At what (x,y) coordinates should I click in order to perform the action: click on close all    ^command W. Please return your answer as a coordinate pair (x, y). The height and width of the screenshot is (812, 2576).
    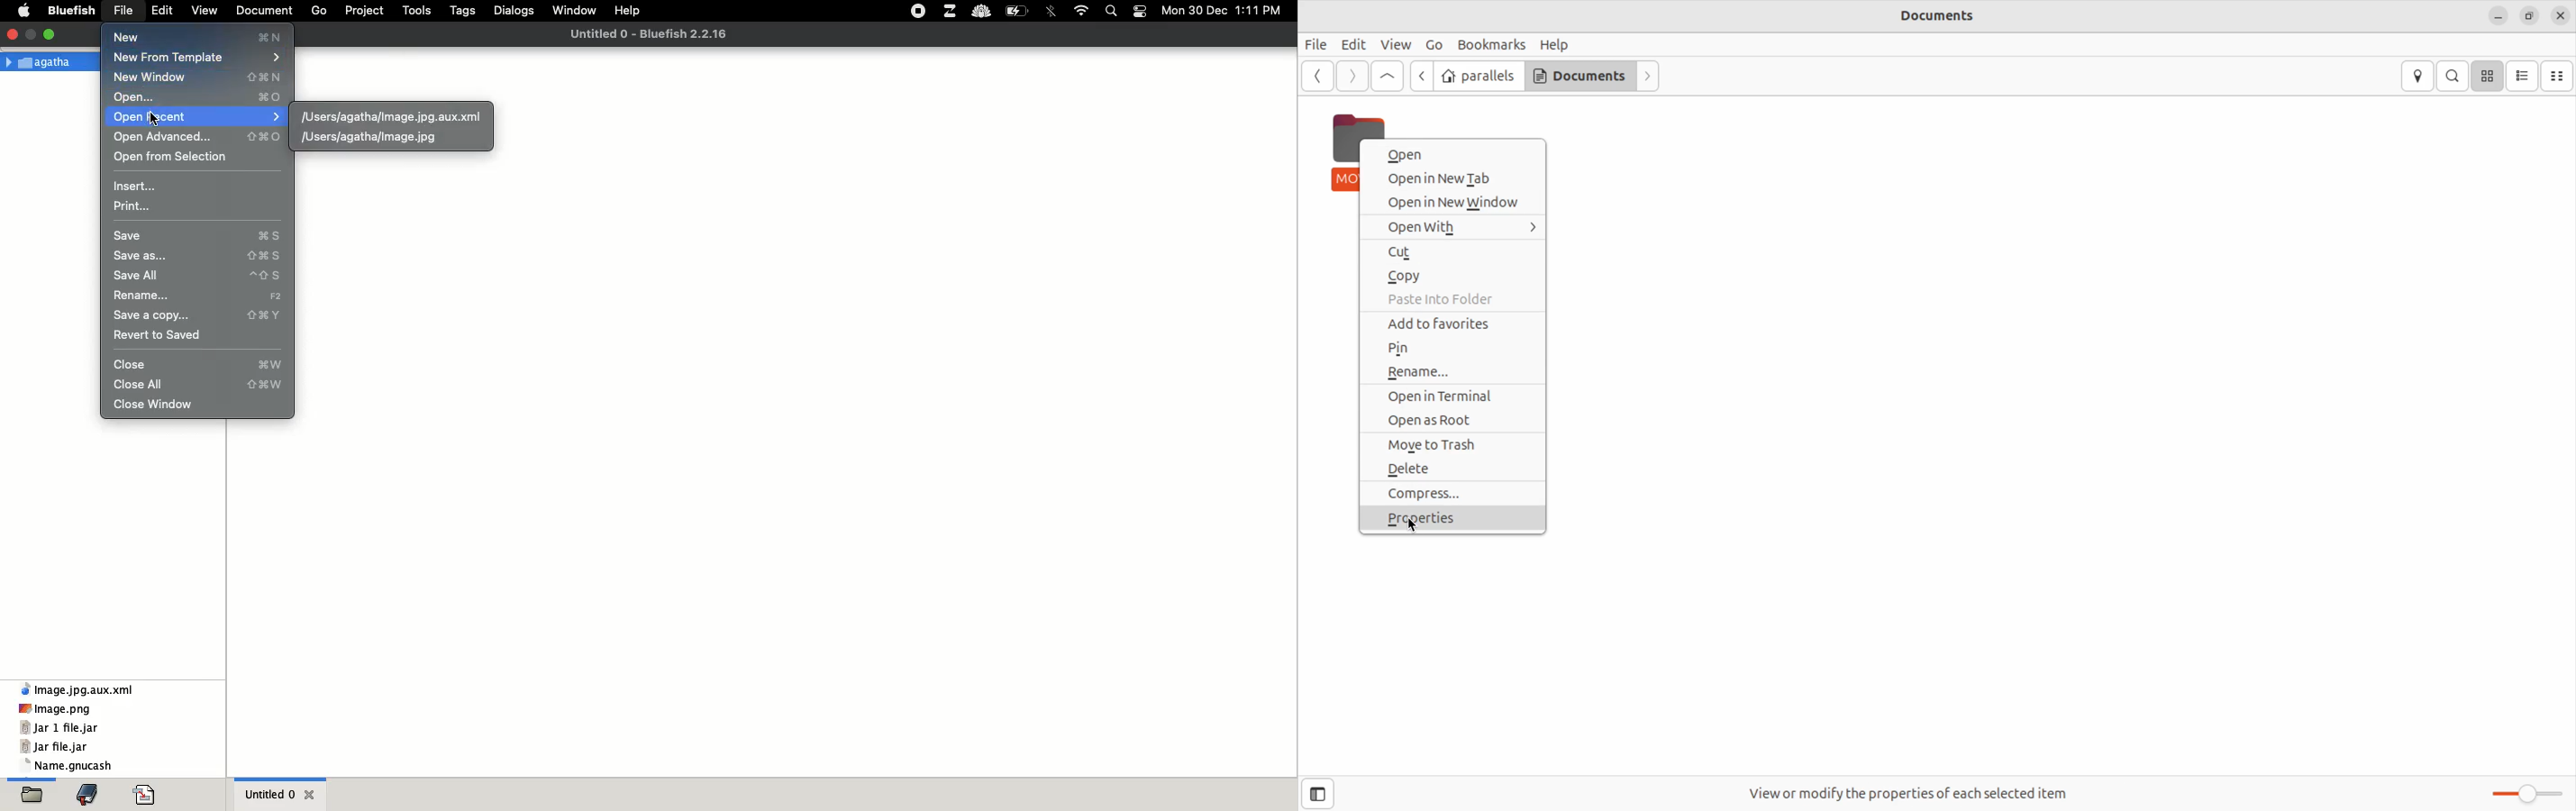
    Looking at the image, I should click on (201, 385).